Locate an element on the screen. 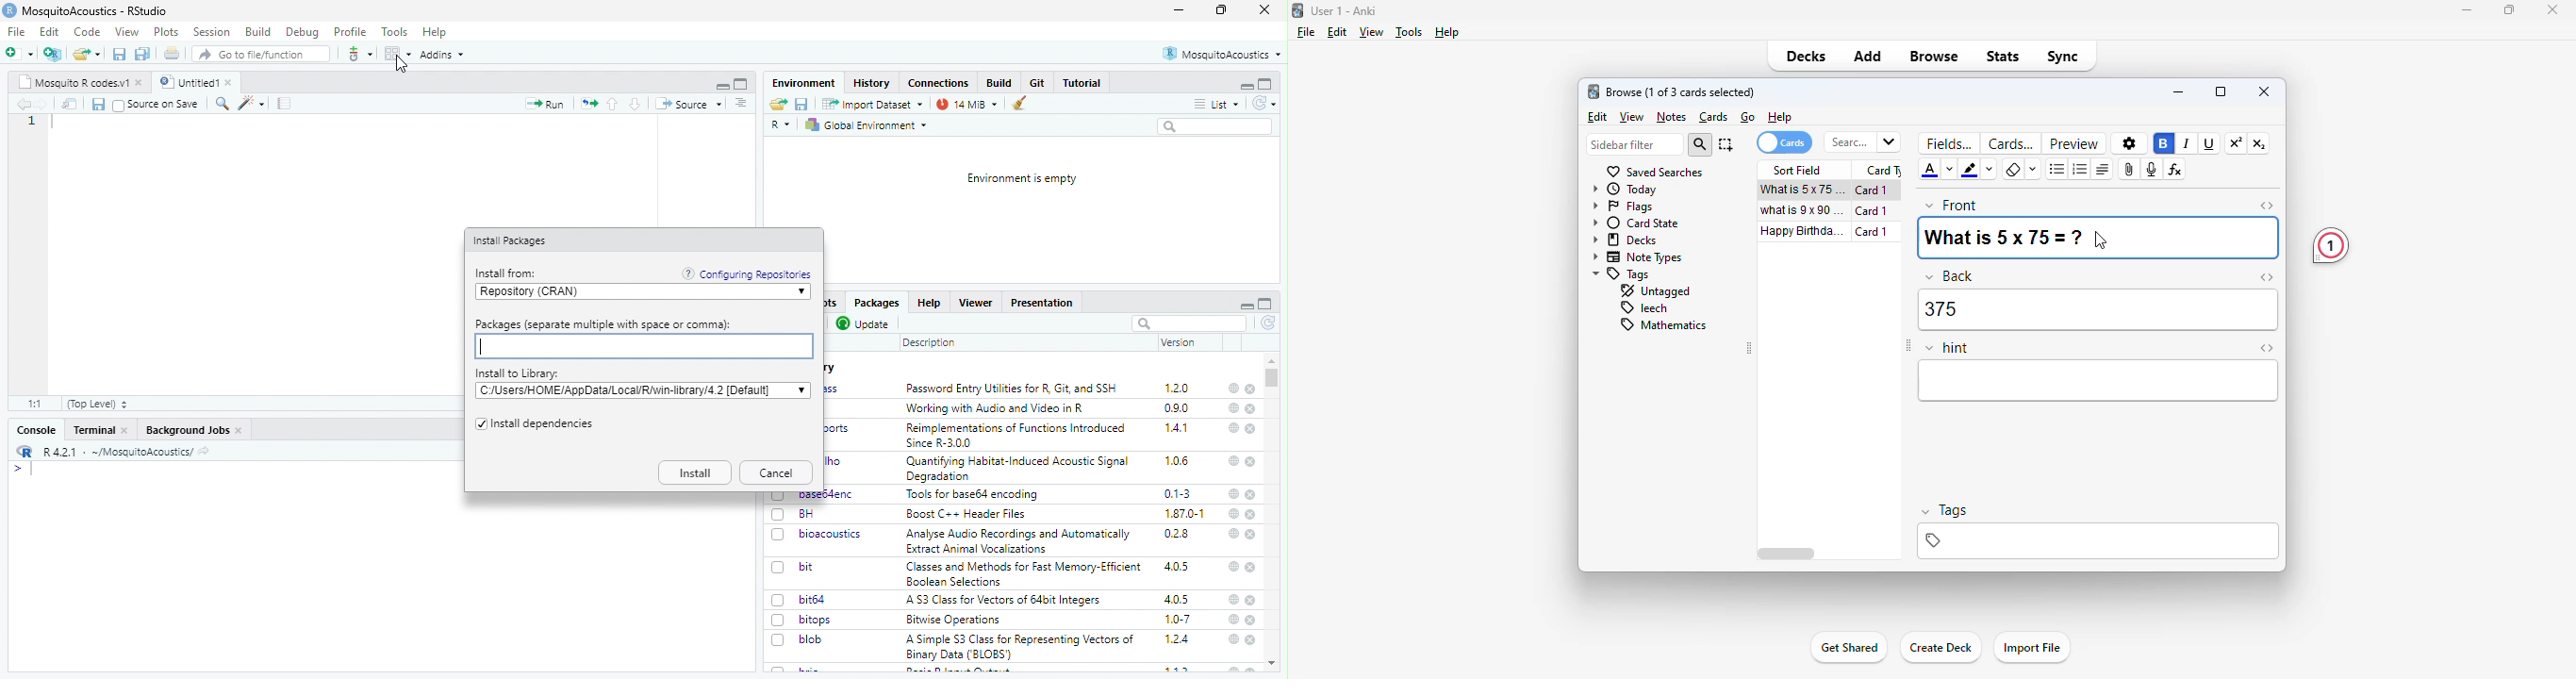  more is located at coordinates (742, 104).